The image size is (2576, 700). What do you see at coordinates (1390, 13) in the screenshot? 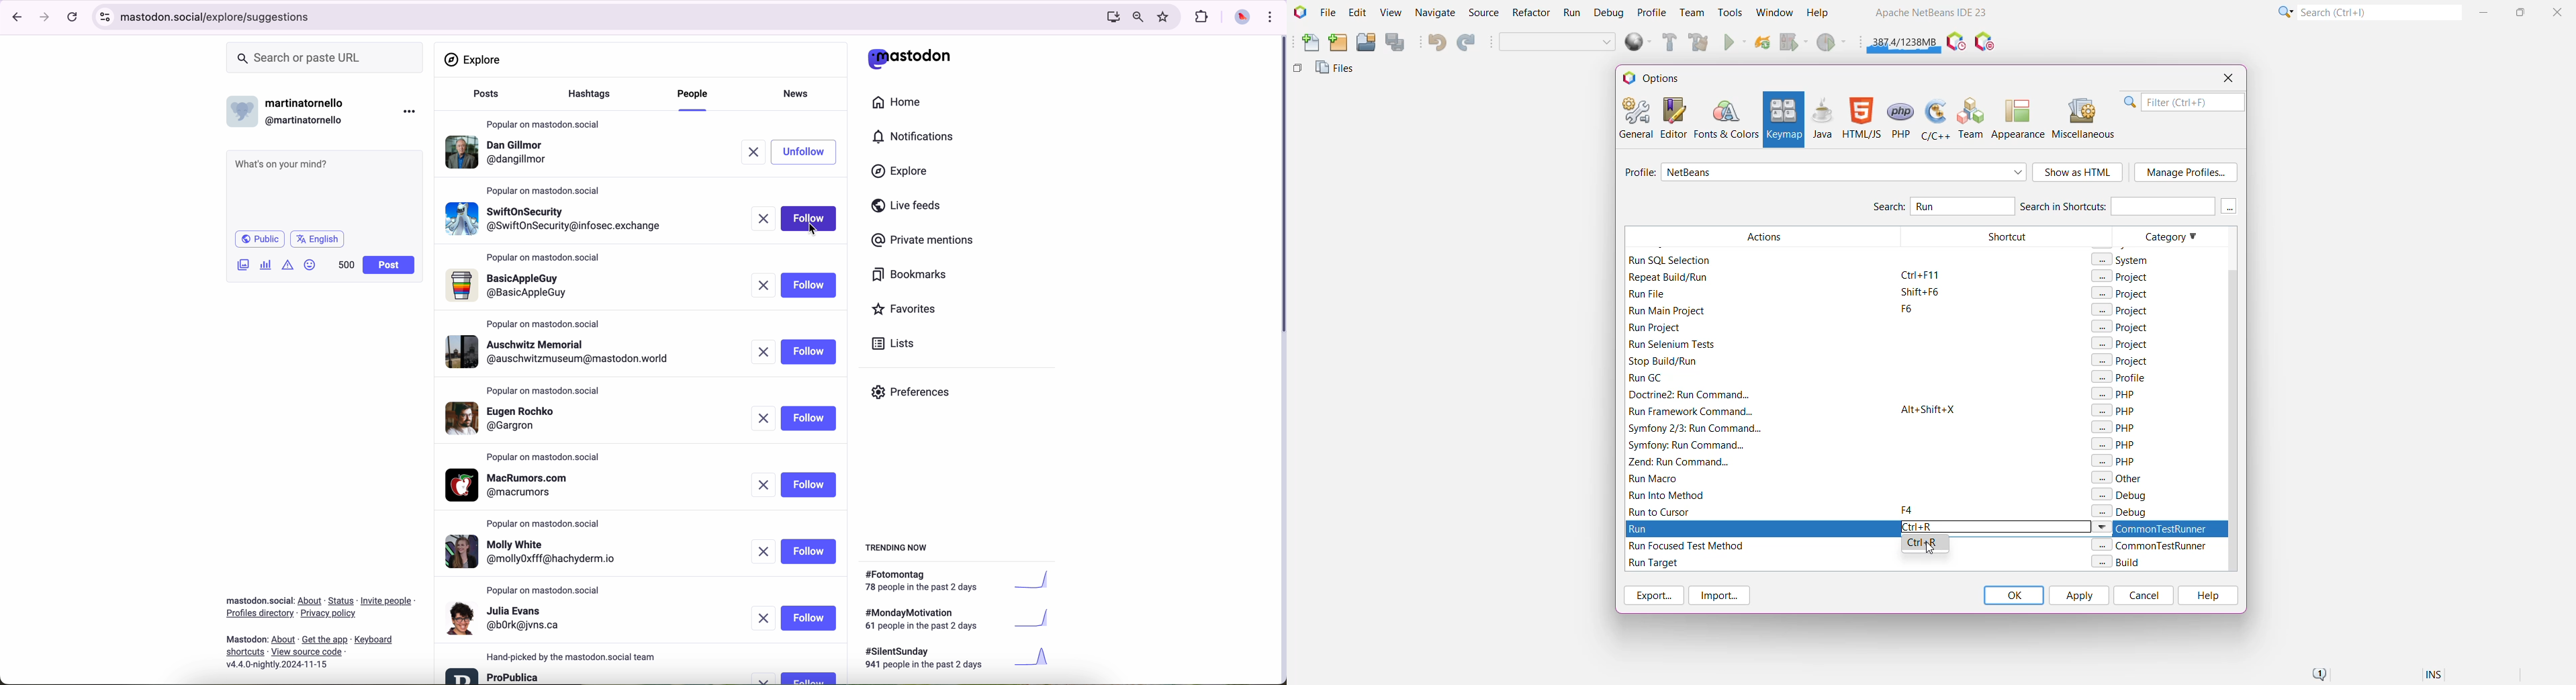
I see `View` at bounding box center [1390, 13].